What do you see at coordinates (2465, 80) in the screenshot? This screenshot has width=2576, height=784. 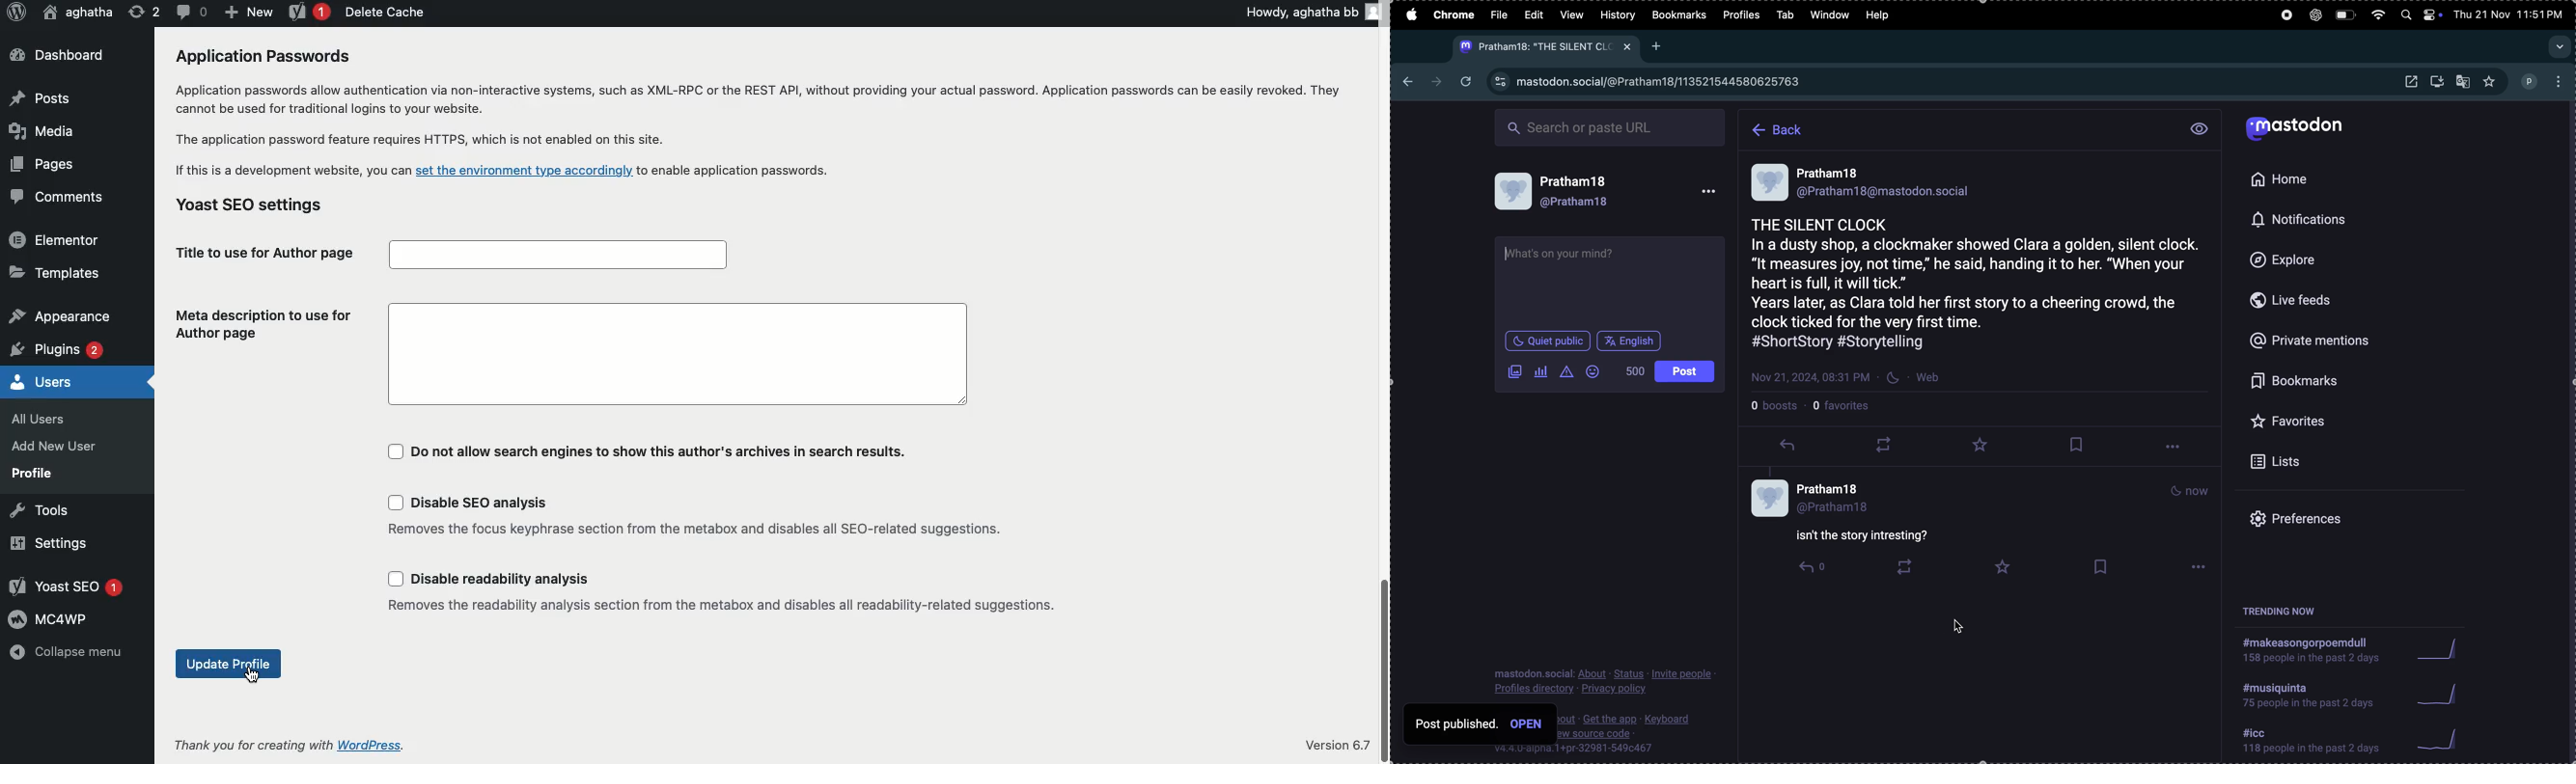 I see `translate` at bounding box center [2465, 80].